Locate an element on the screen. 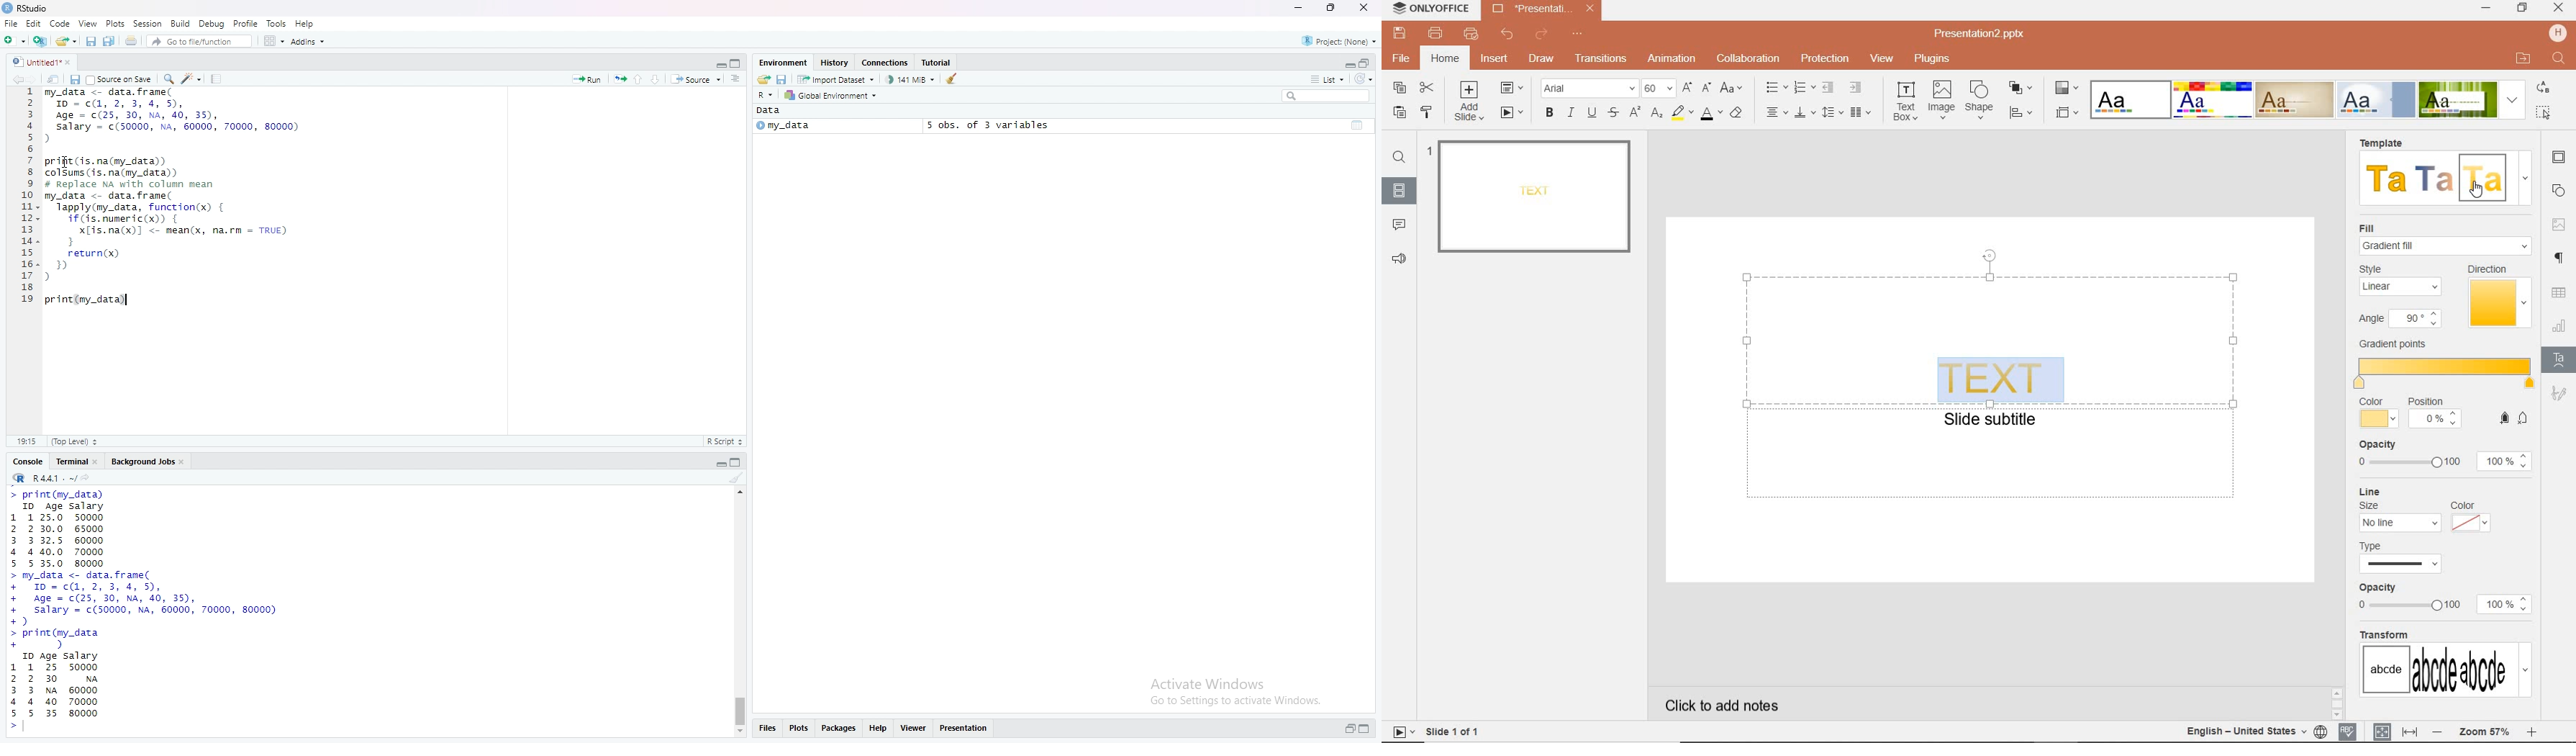  close is located at coordinates (1366, 7).